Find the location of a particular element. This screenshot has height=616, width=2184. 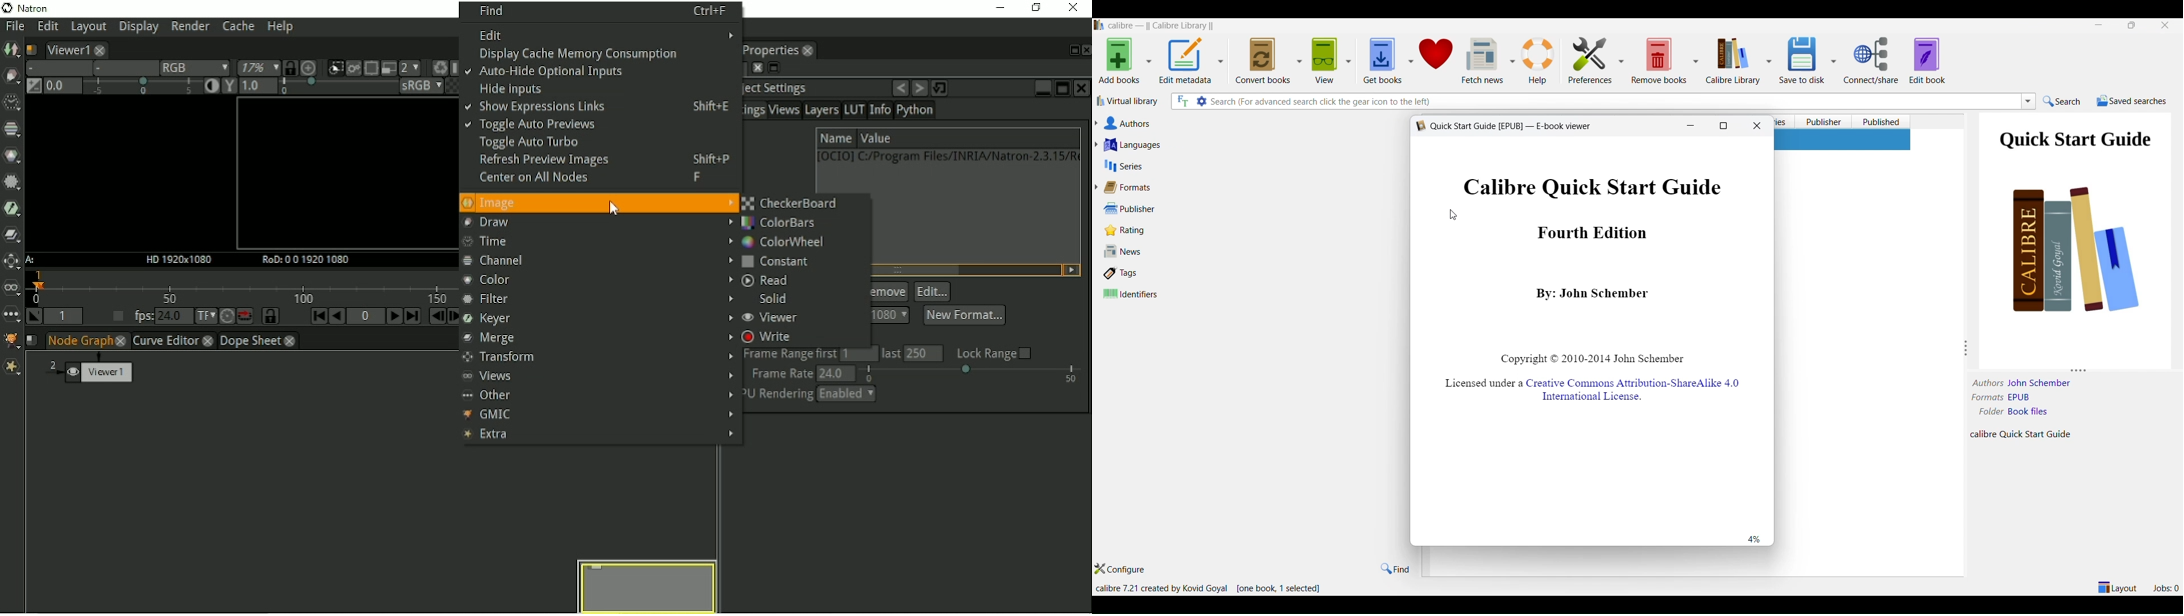

formats is located at coordinates (1987, 398).